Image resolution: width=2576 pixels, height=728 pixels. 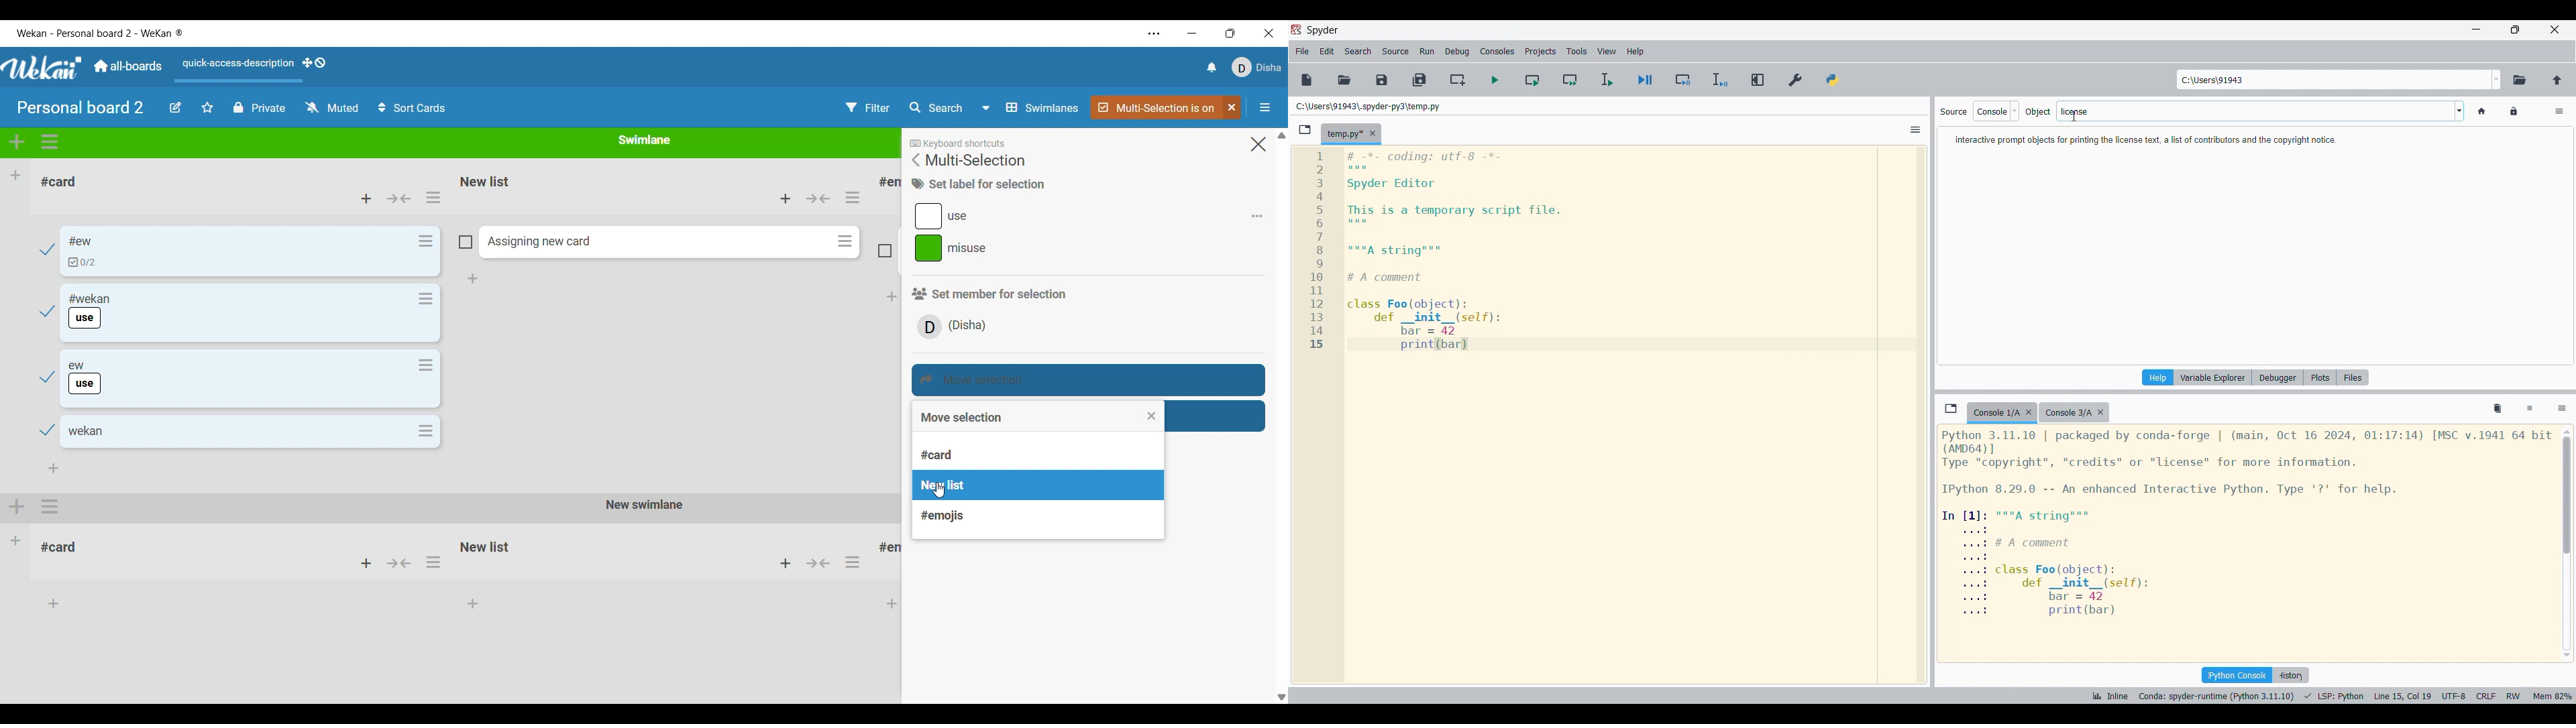 What do you see at coordinates (1368, 107) in the screenshot?
I see `File location` at bounding box center [1368, 107].